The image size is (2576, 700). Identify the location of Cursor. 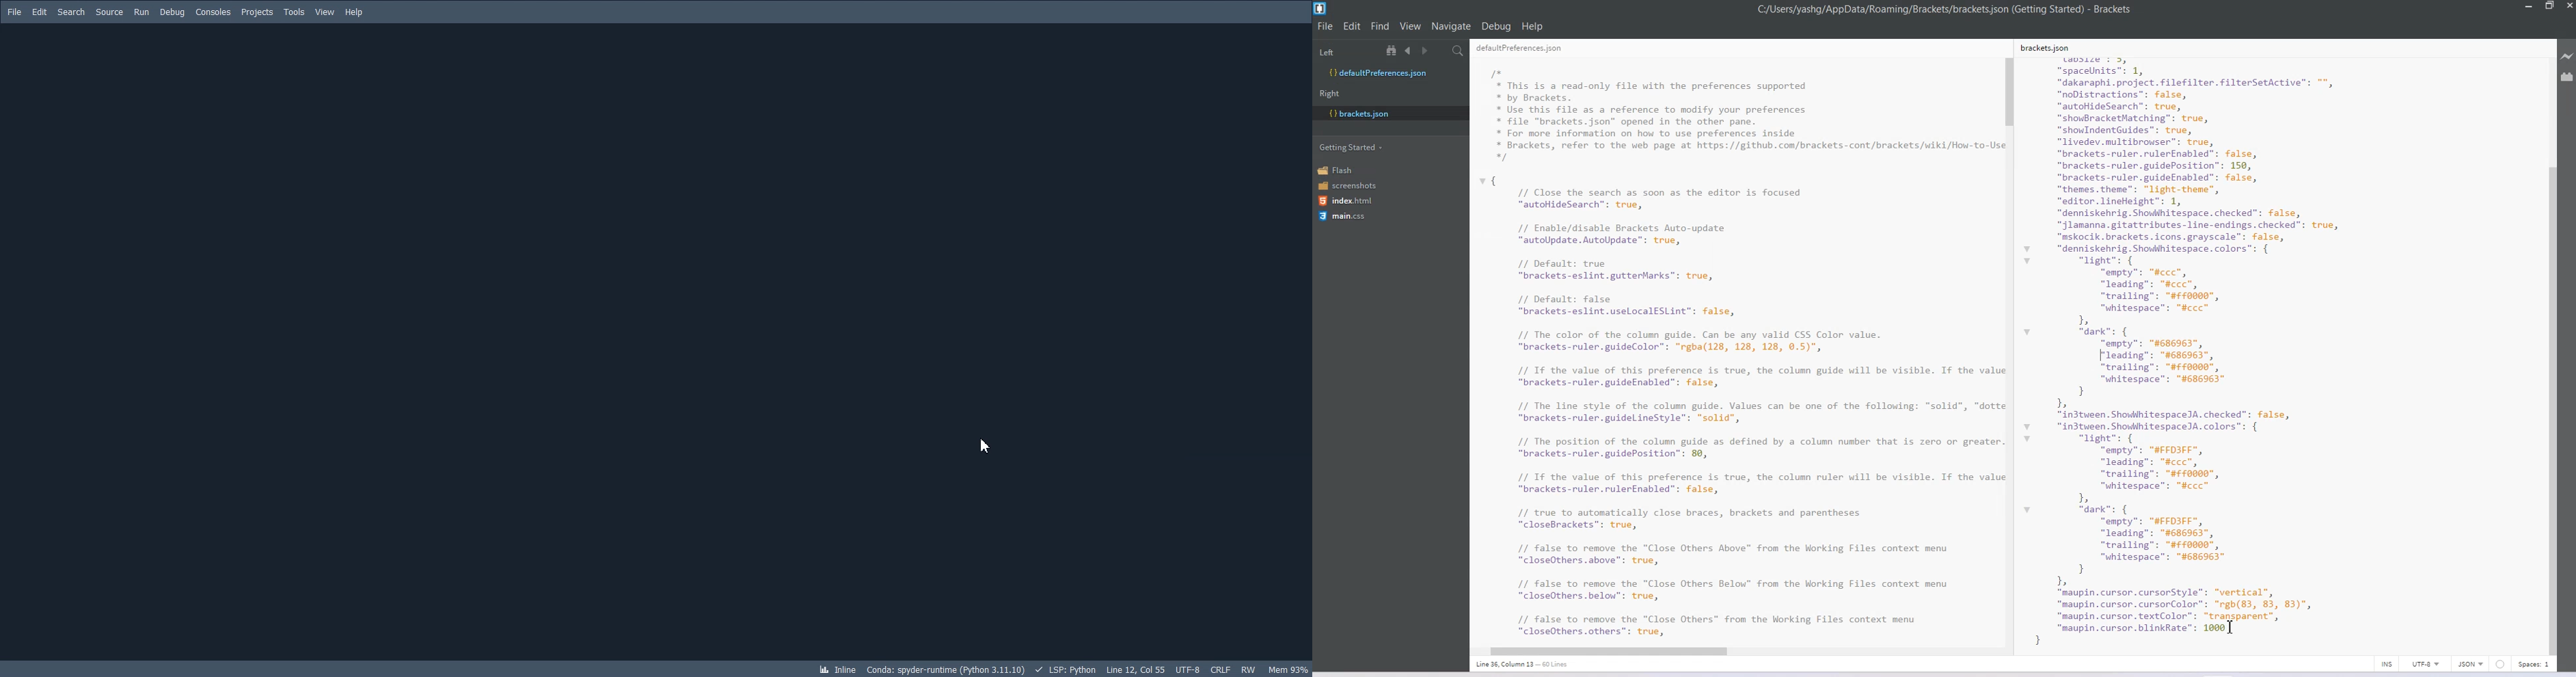
(987, 445).